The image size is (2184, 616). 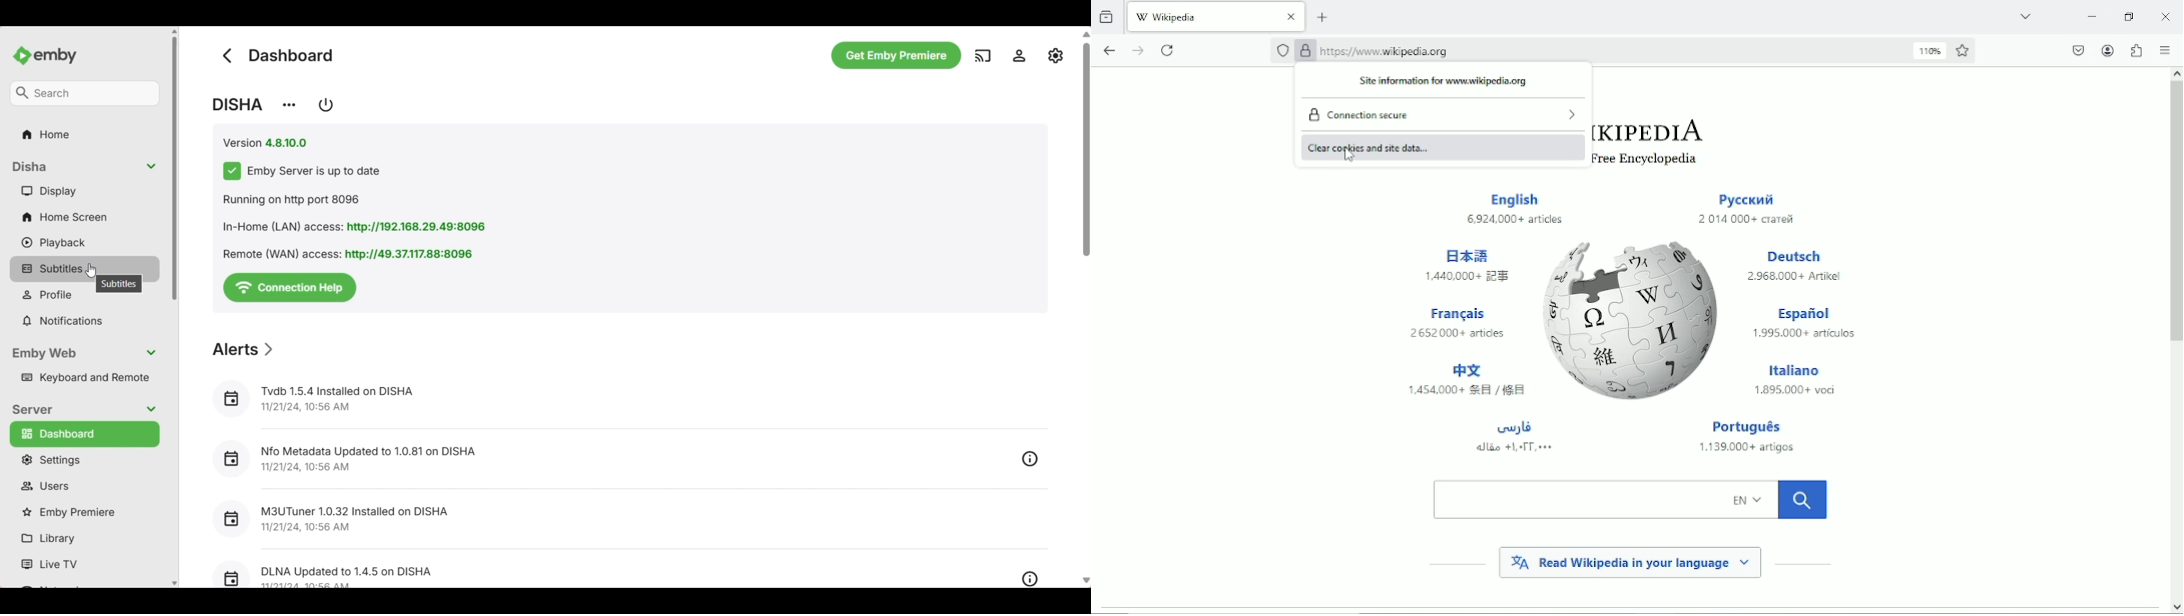 What do you see at coordinates (87, 354) in the screenshot?
I see `Collapse Emby web` at bounding box center [87, 354].